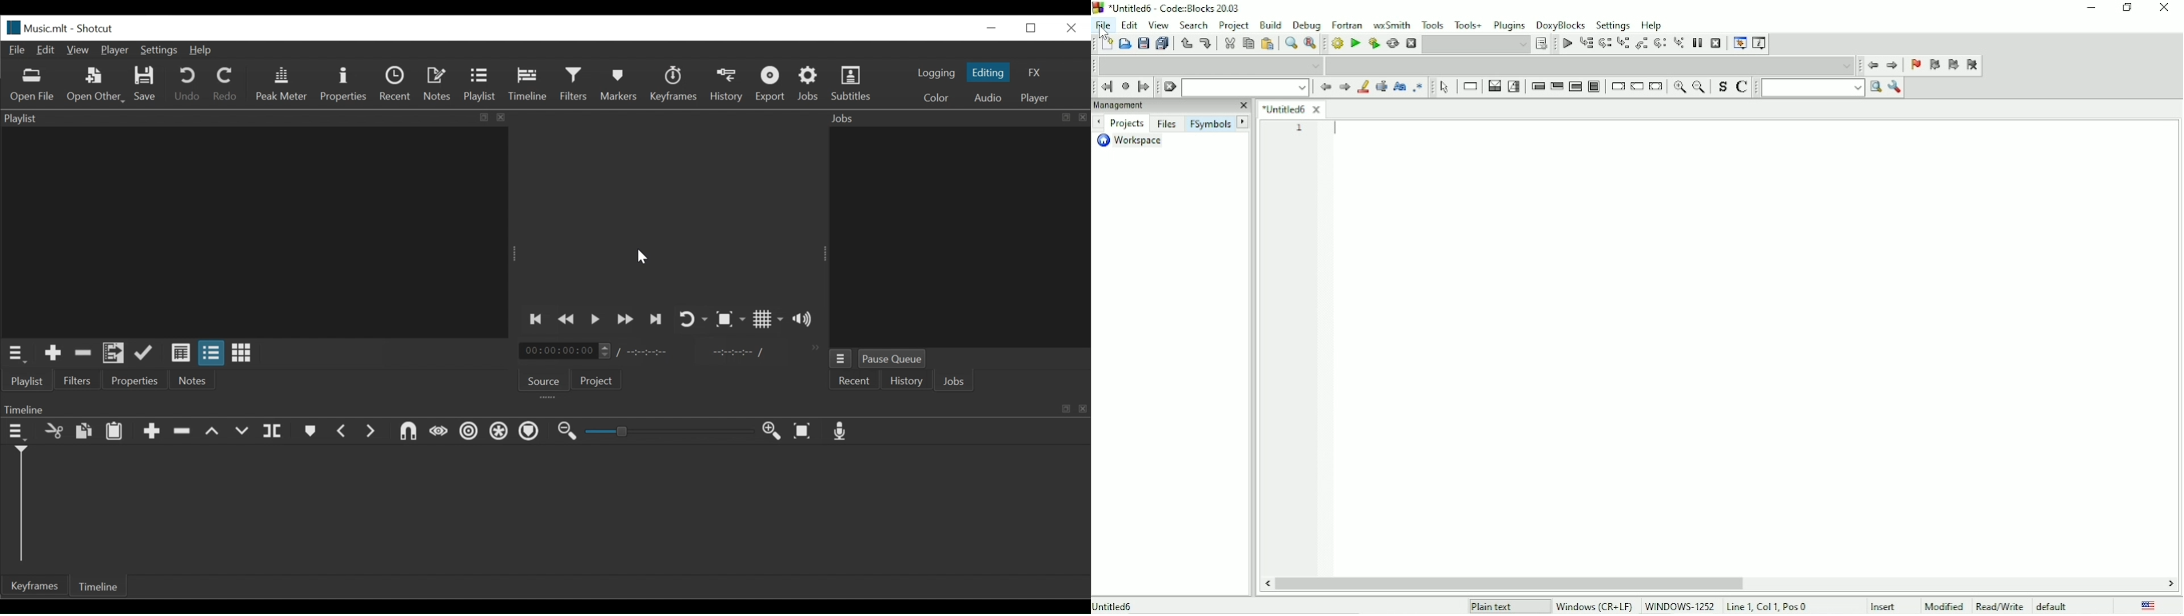  Describe the element at coordinates (656, 320) in the screenshot. I see `Skip to the next point` at that location.